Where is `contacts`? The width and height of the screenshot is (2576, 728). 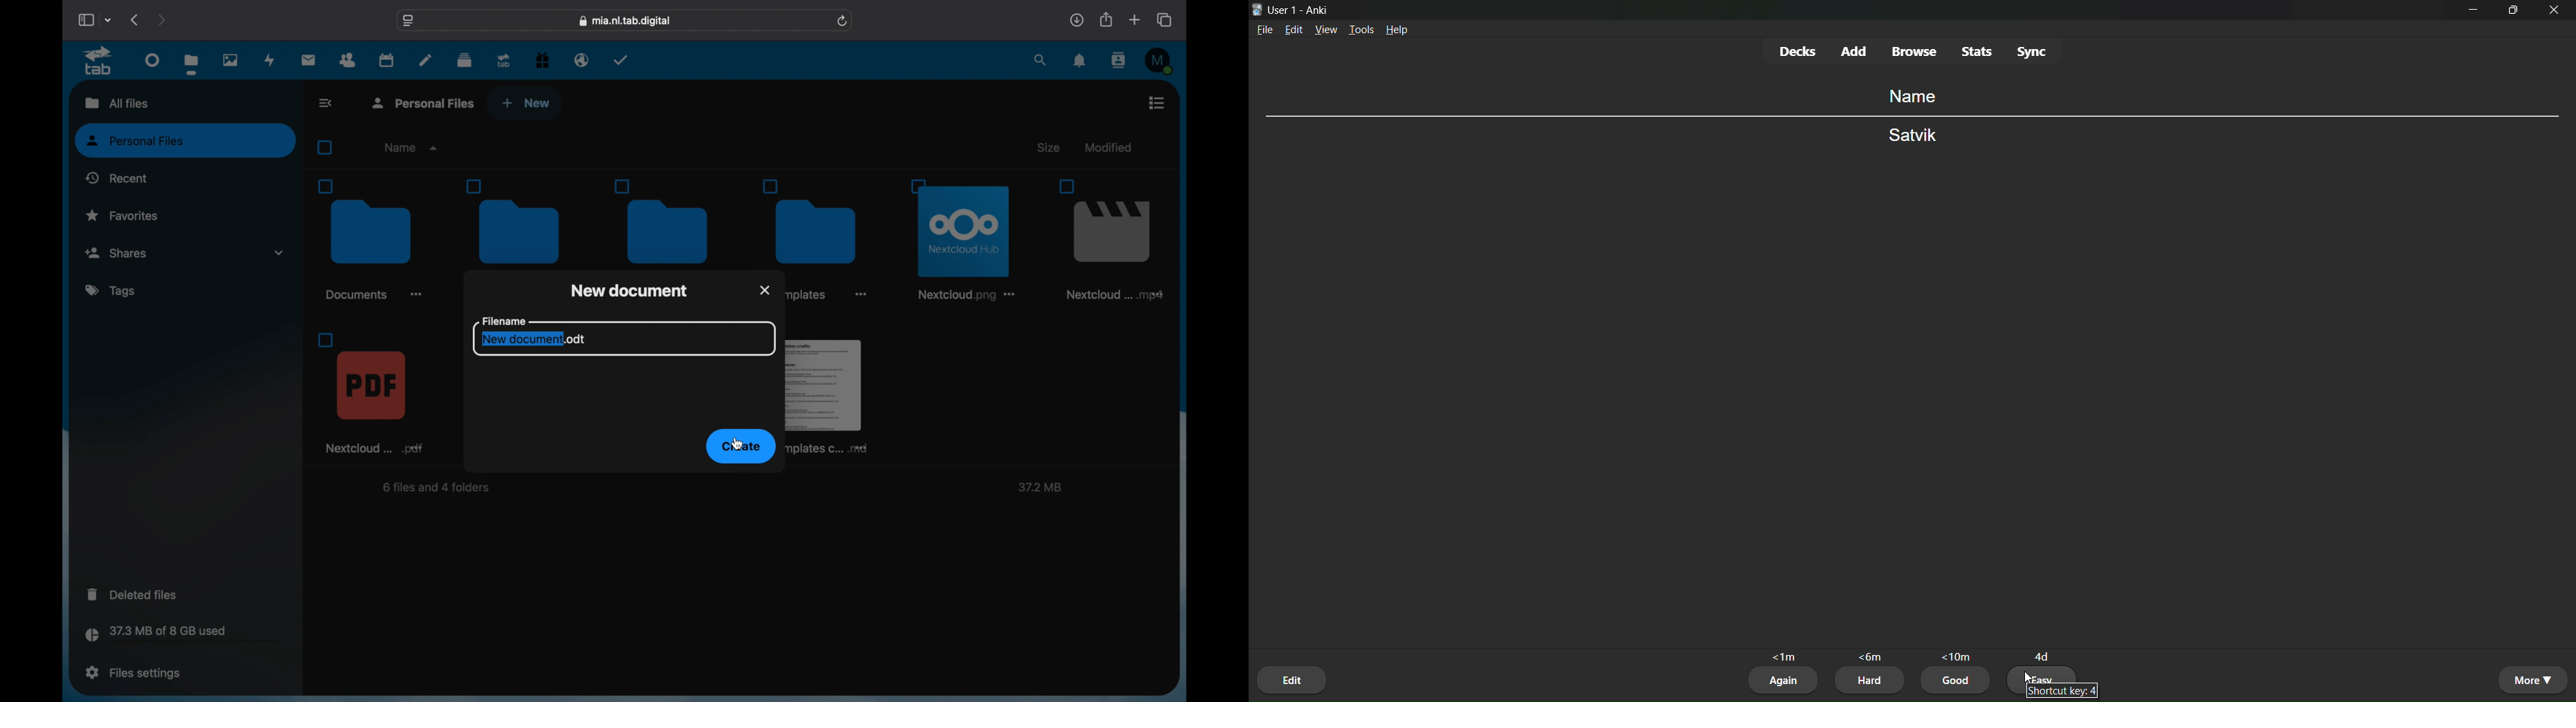
contacts is located at coordinates (1120, 60).